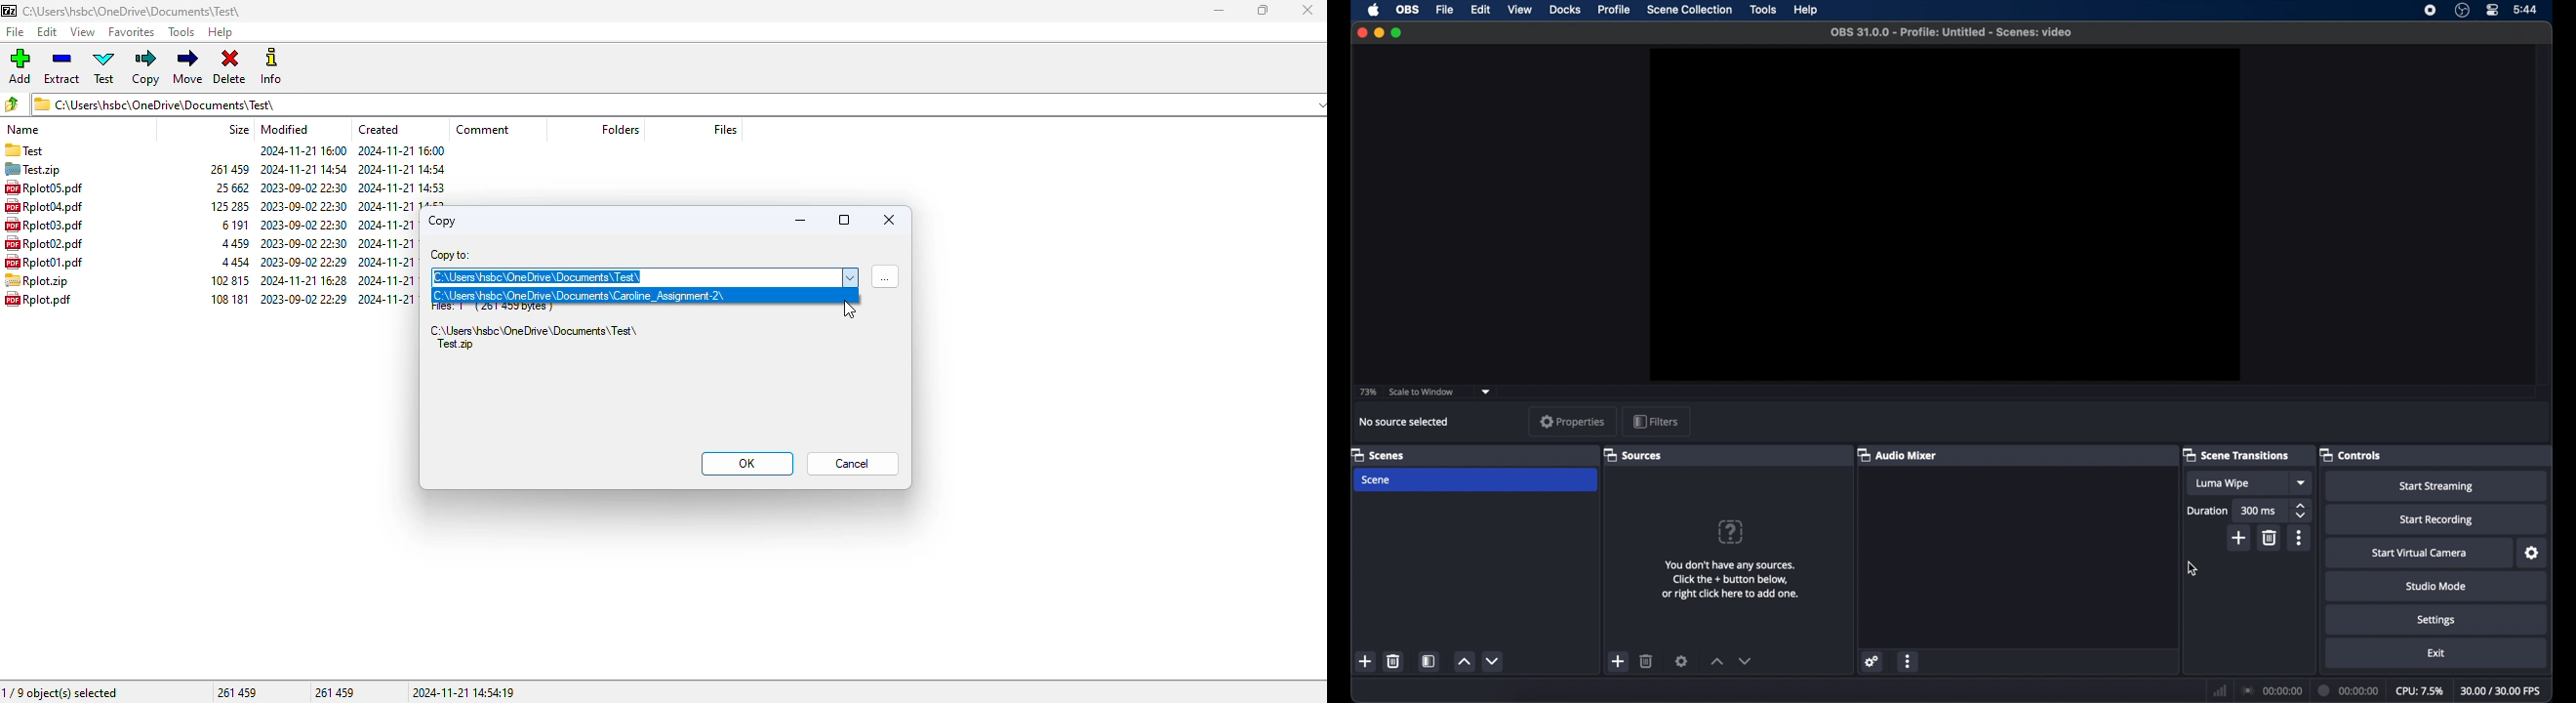  What do you see at coordinates (451, 255) in the screenshot?
I see `copy to:` at bounding box center [451, 255].